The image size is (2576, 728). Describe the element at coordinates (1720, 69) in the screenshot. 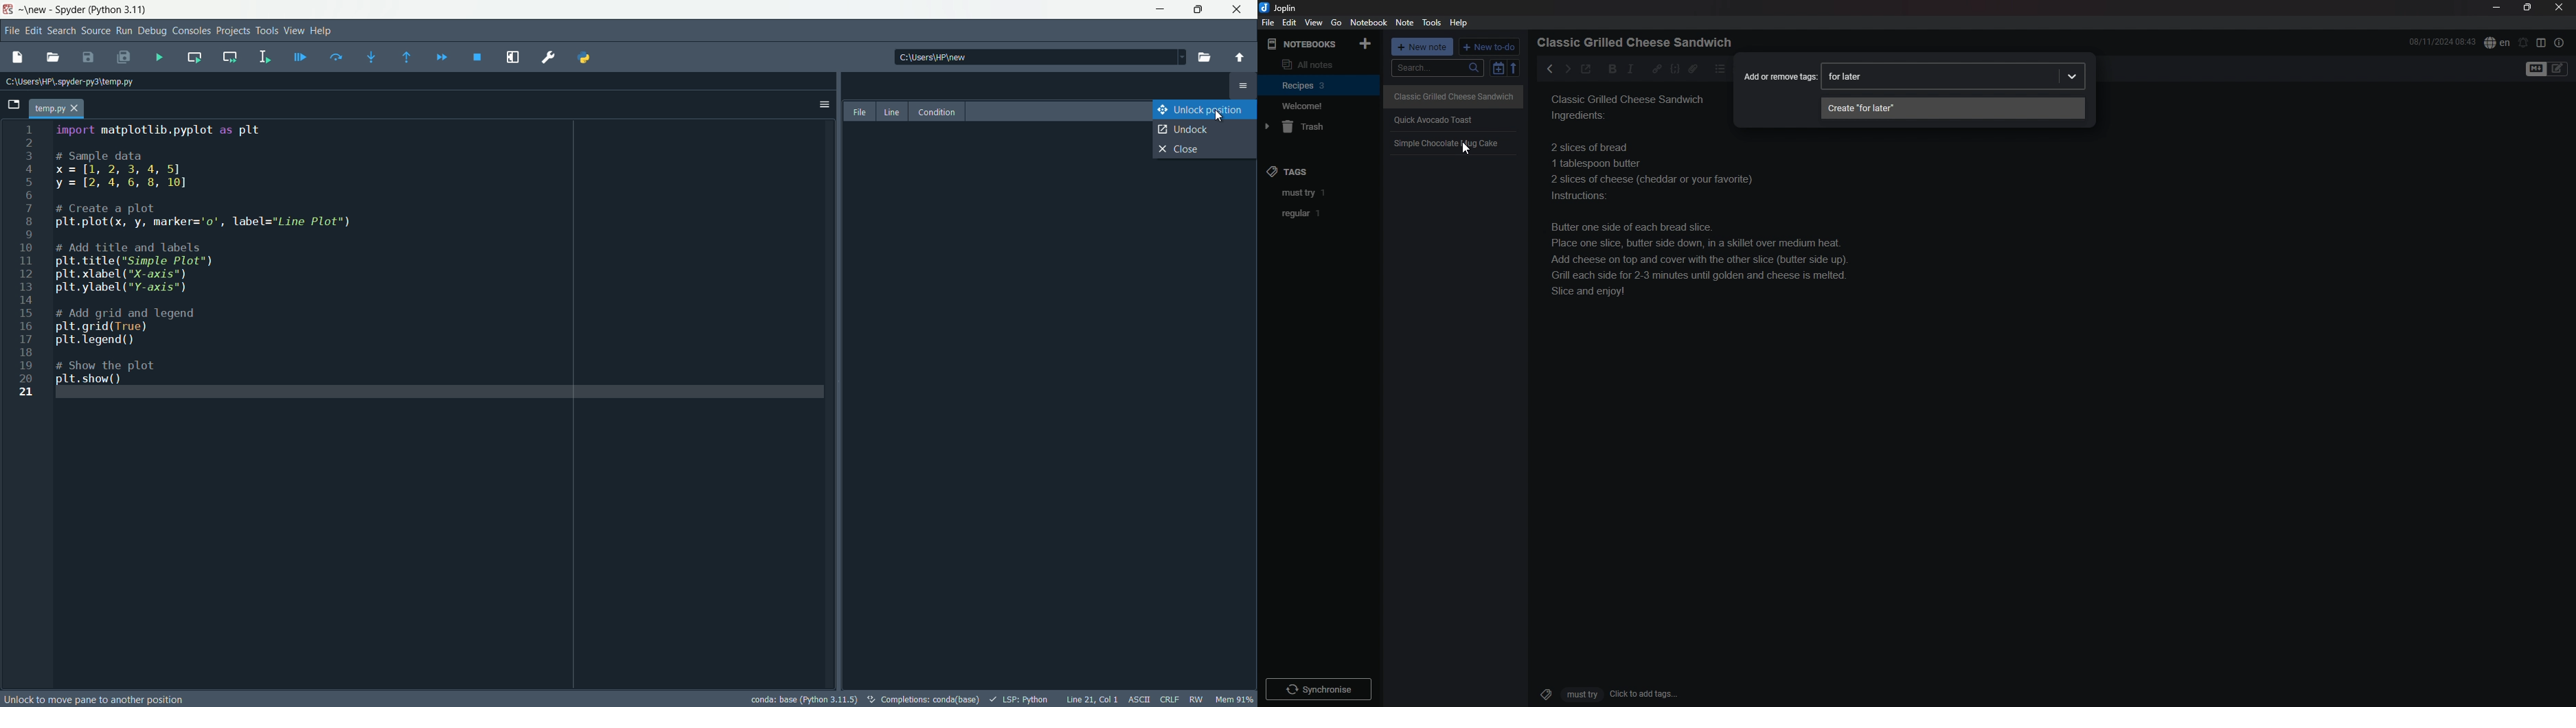

I see `bullet list` at that location.